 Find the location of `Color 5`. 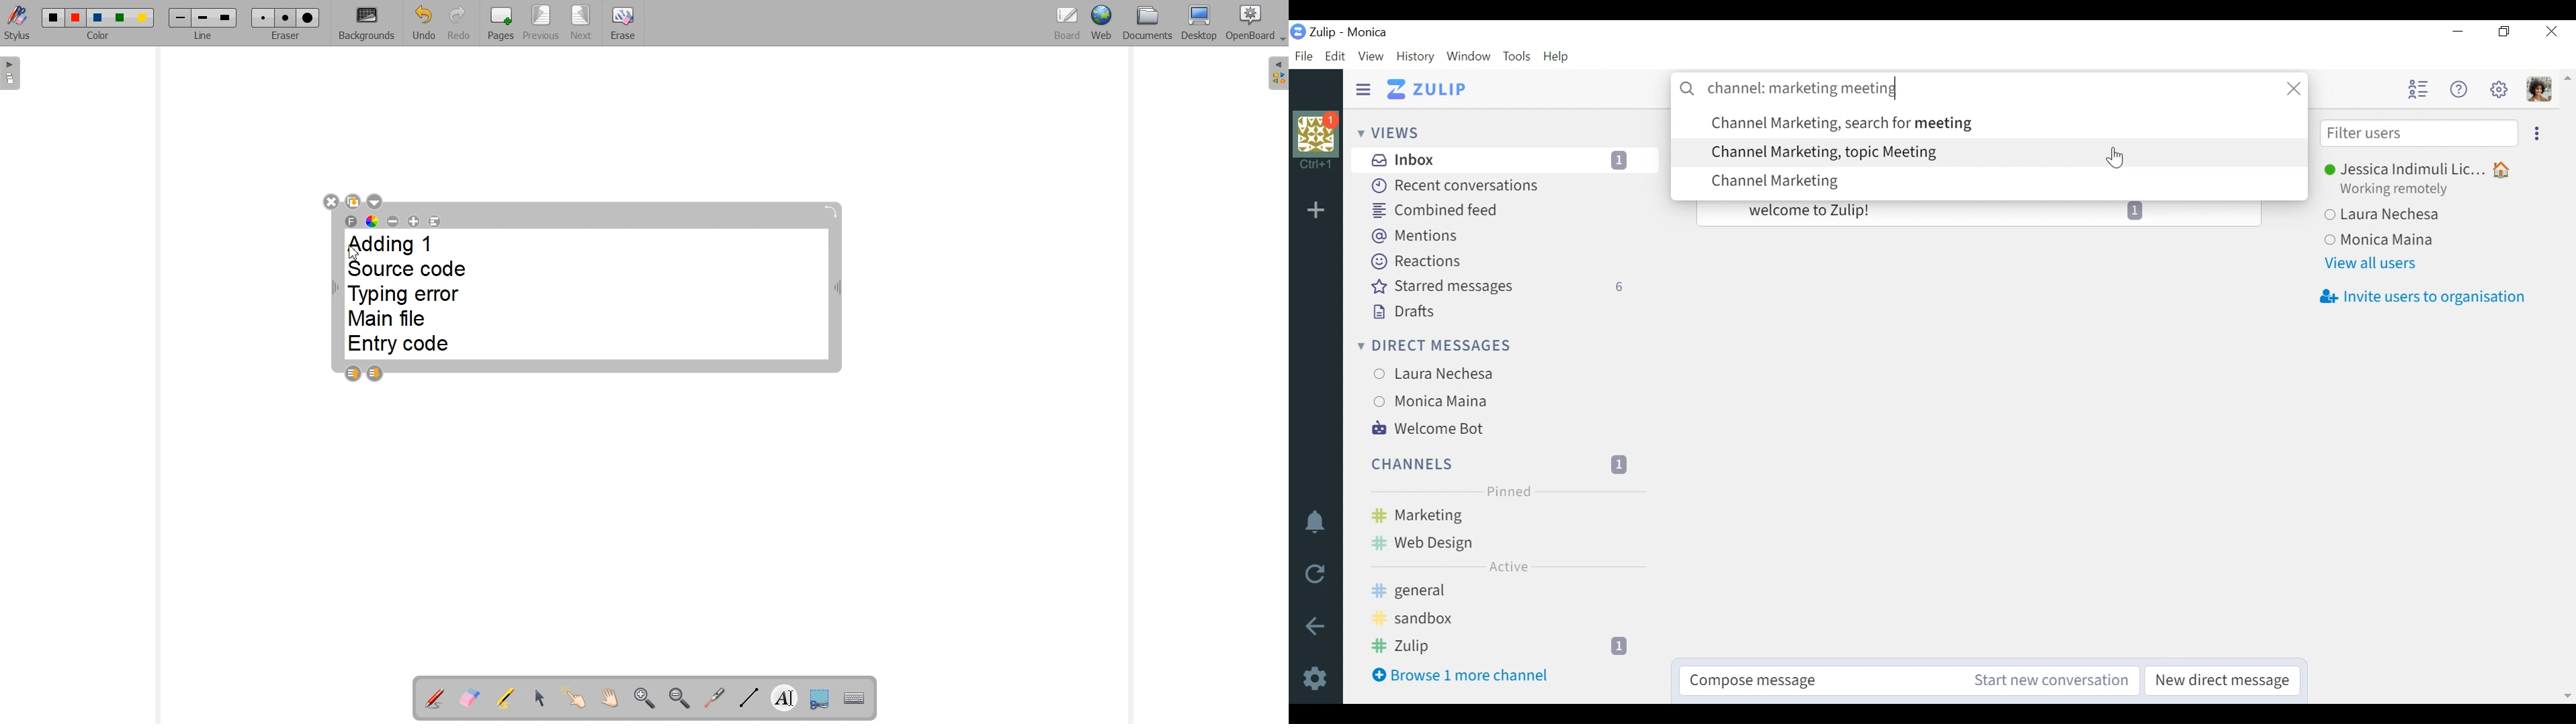

Color 5 is located at coordinates (143, 18).